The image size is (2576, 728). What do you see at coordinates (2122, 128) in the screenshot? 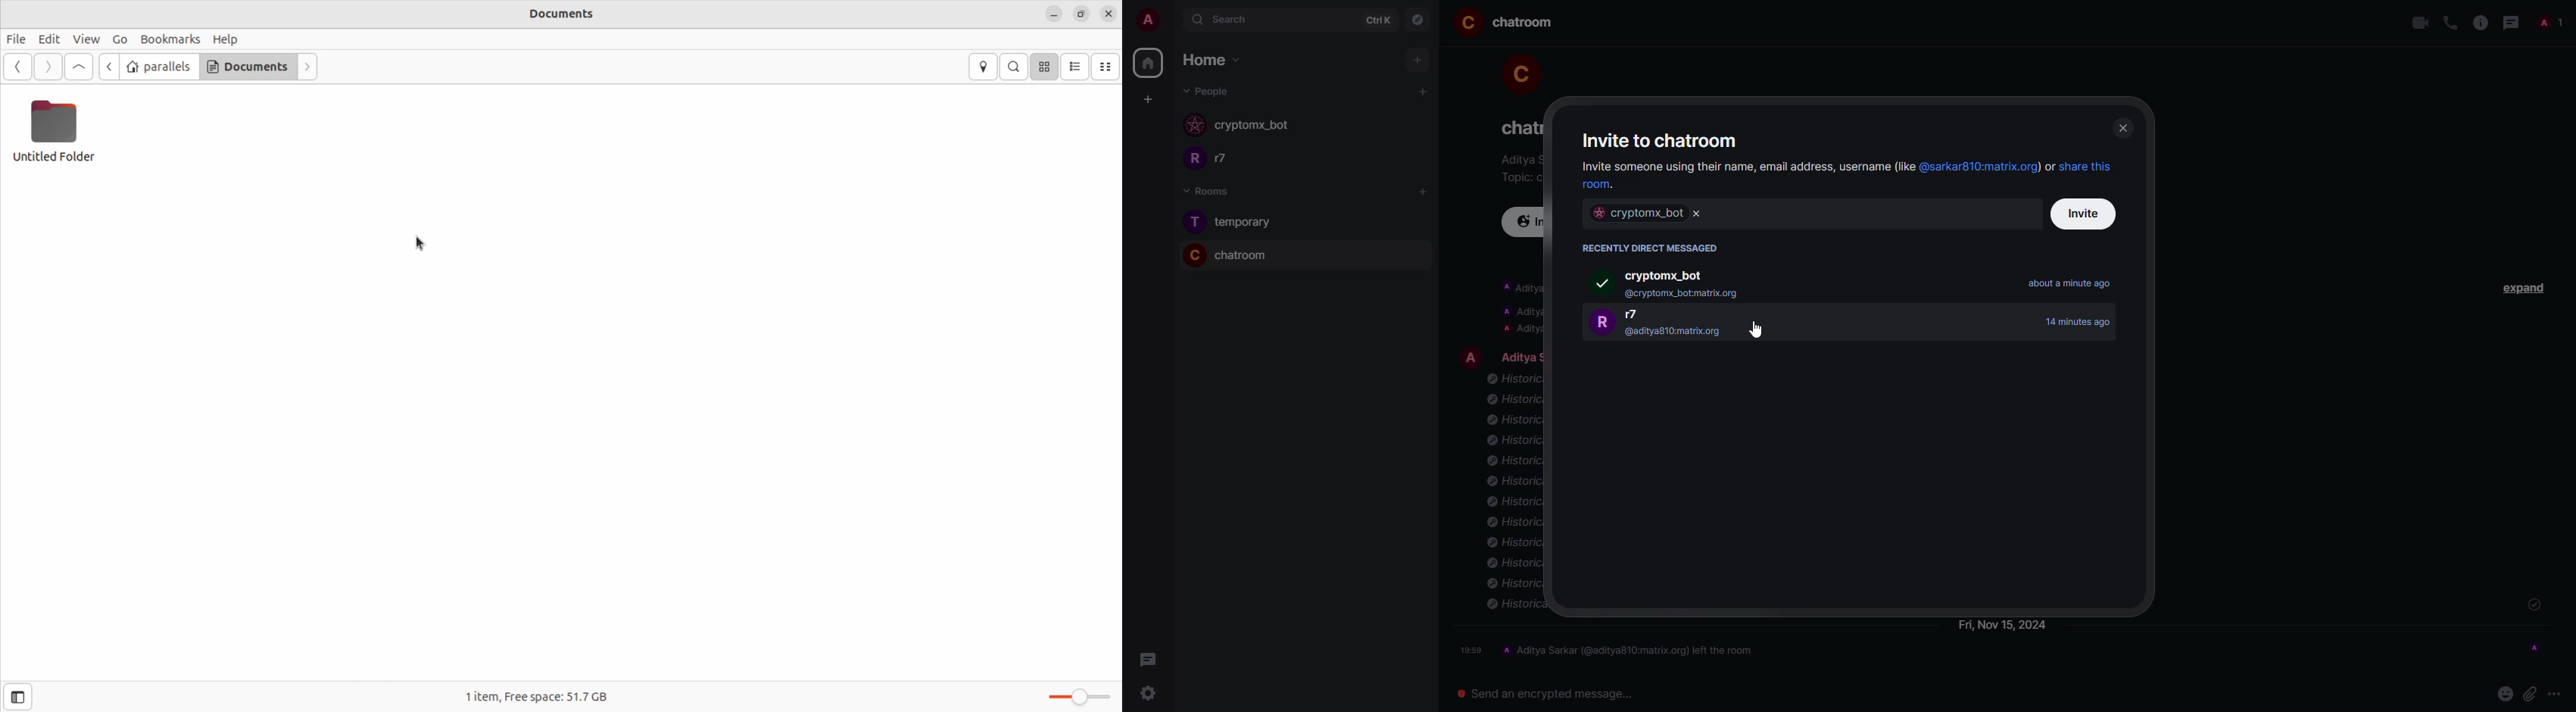
I see `close` at bounding box center [2122, 128].